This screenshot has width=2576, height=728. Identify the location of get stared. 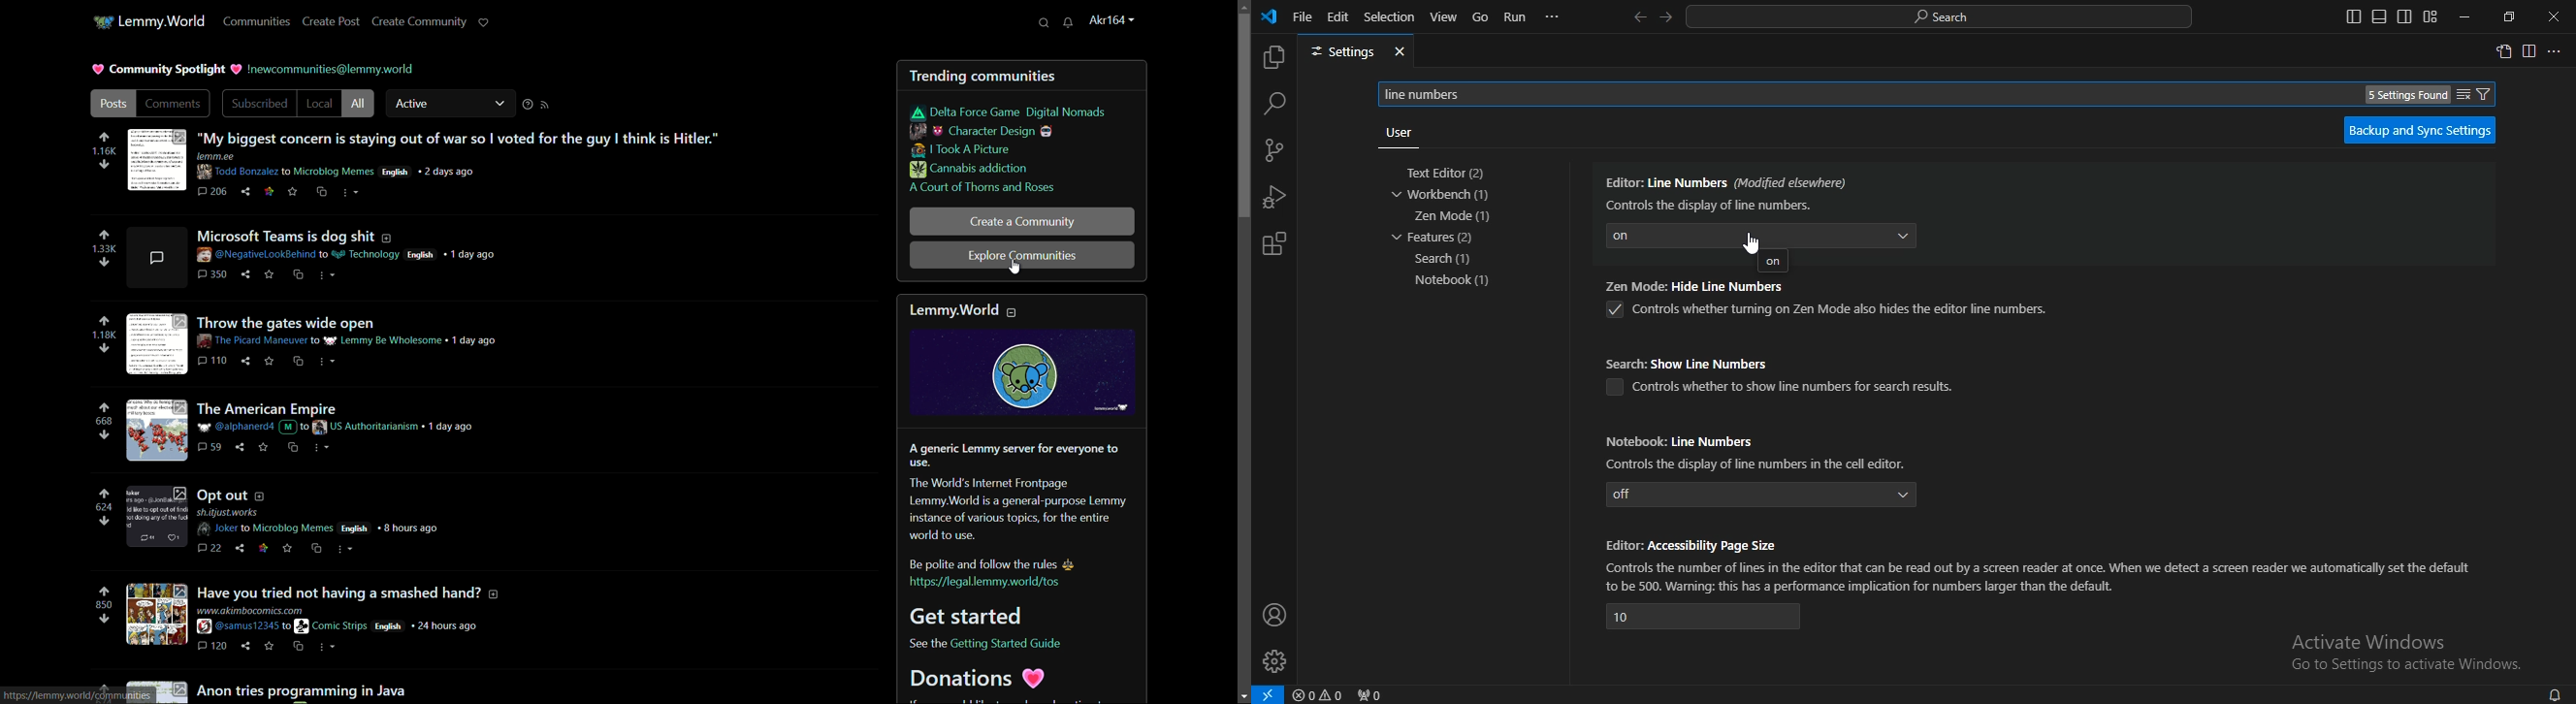
(992, 615).